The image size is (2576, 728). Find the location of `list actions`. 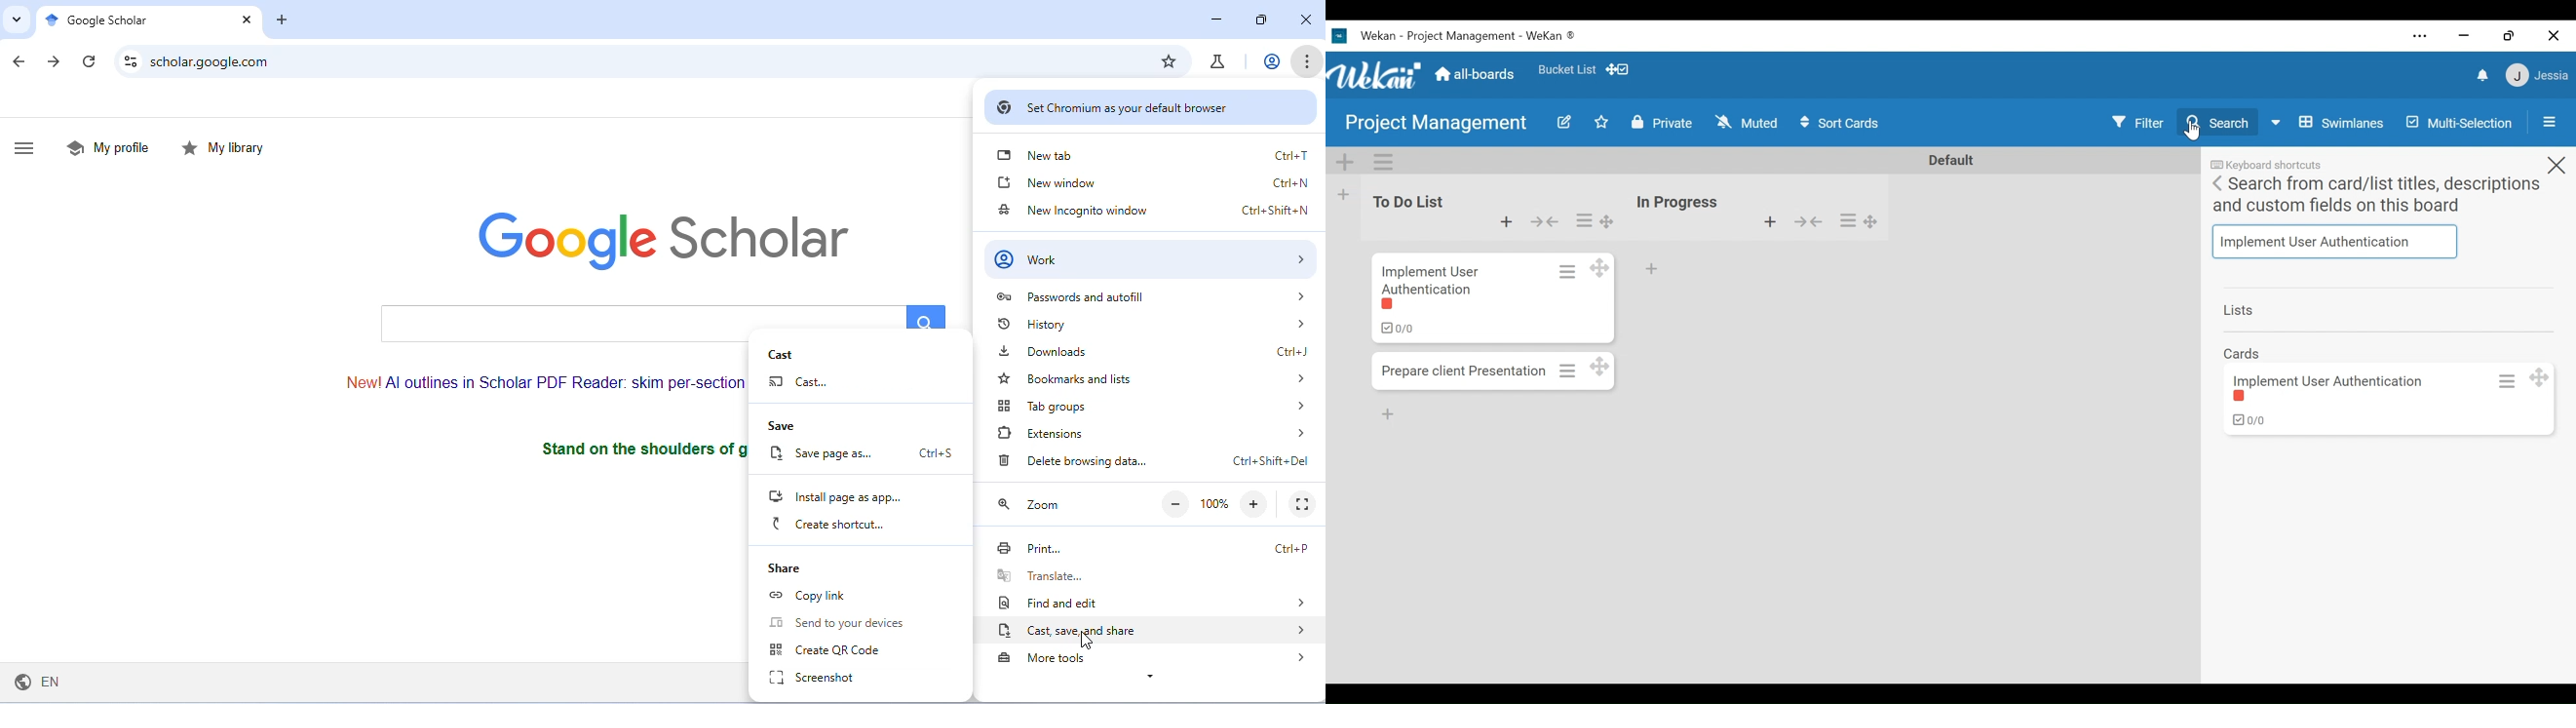

list actions is located at coordinates (1846, 220).